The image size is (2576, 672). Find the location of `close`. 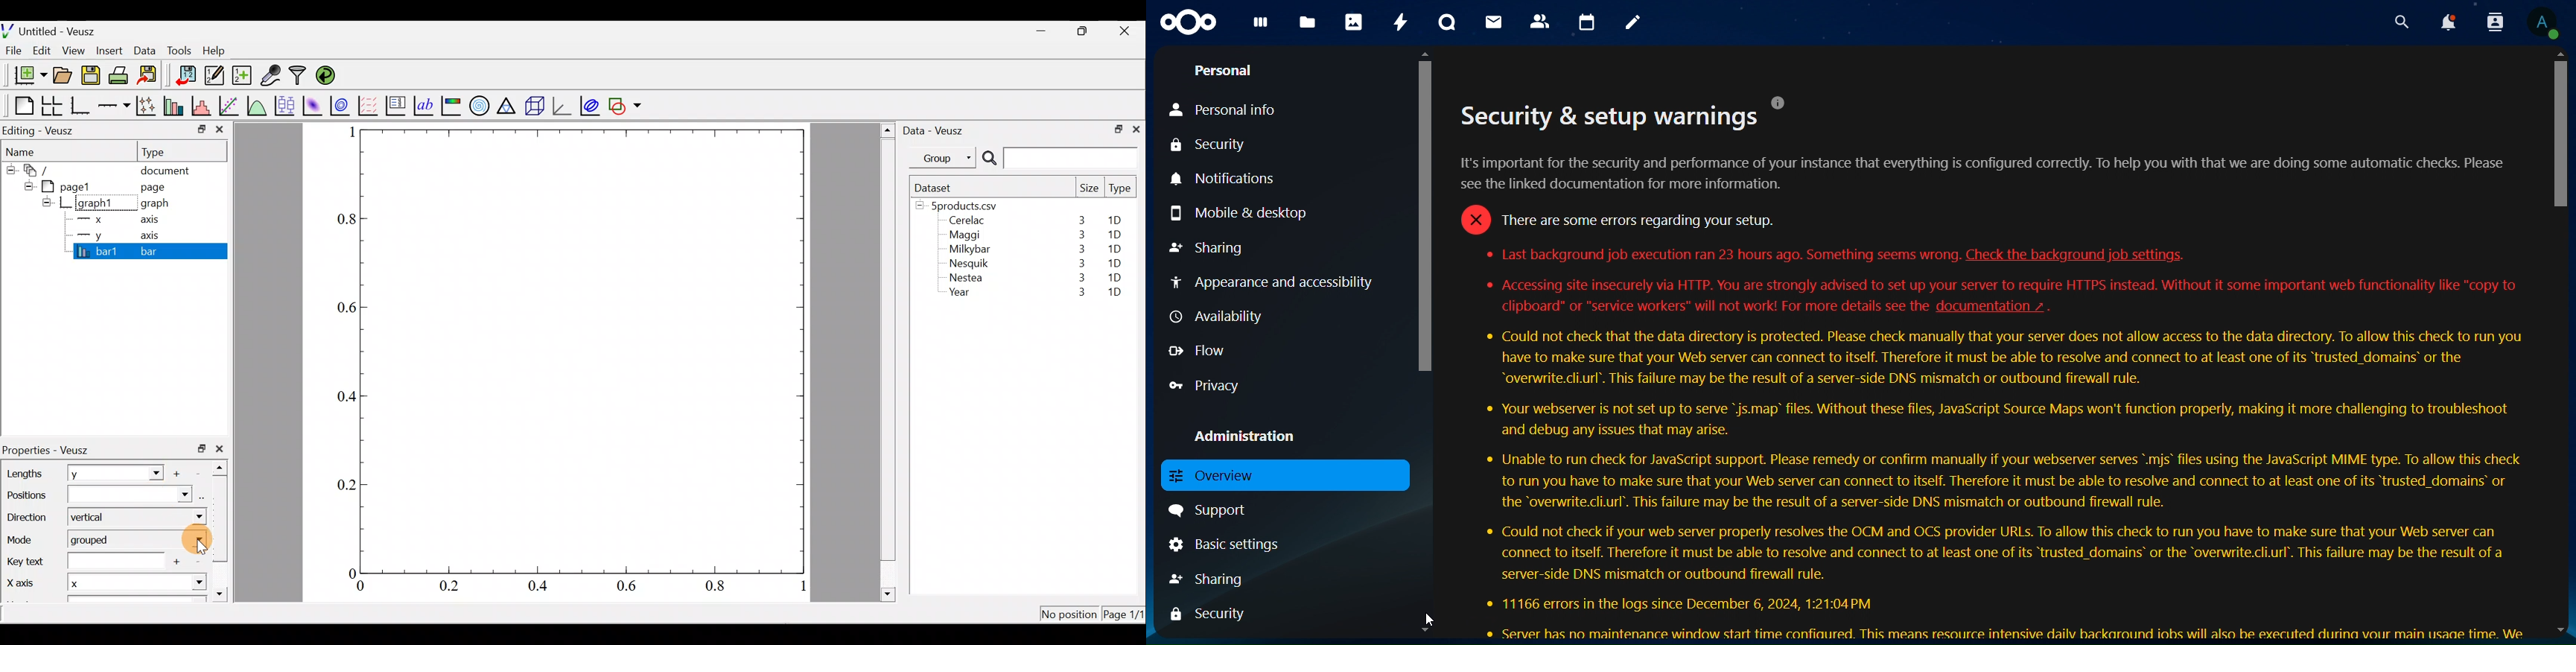

close is located at coordinates (220, 132).